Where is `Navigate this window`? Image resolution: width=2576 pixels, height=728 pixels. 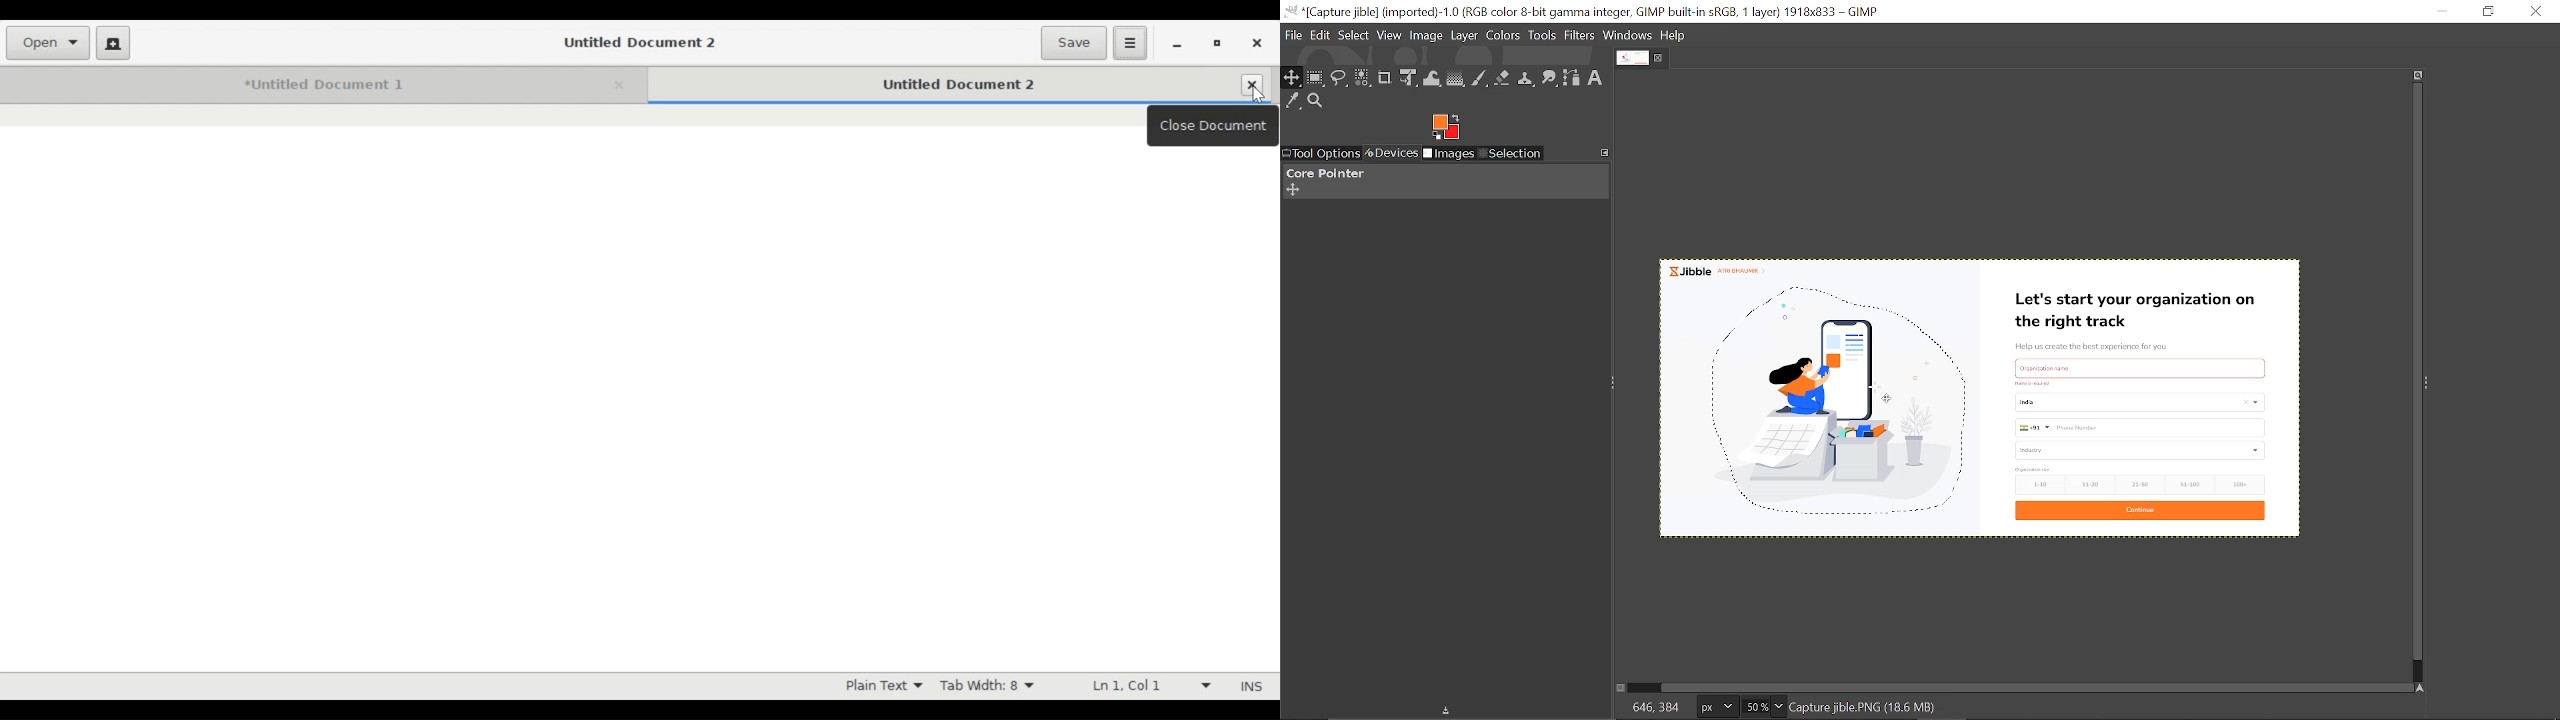
Navigate this window is located at coordinates (2424, 688).